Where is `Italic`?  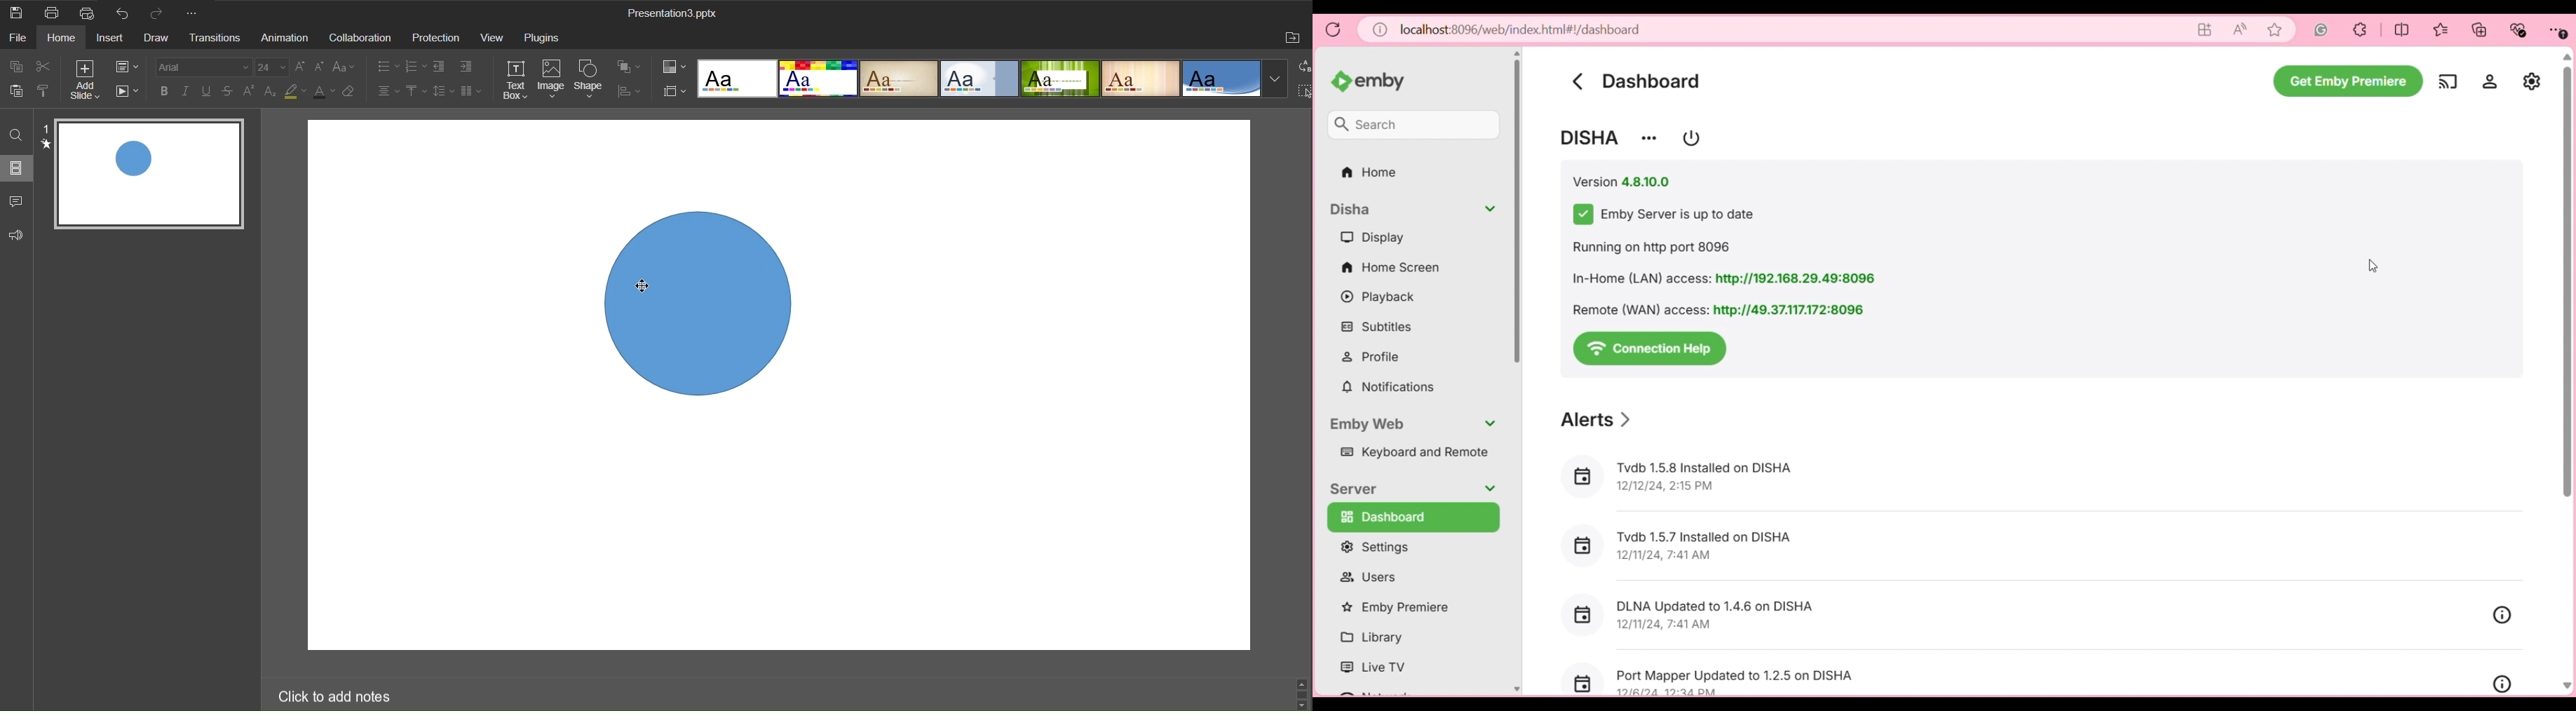 Italic is located at coordinates (189, 93).